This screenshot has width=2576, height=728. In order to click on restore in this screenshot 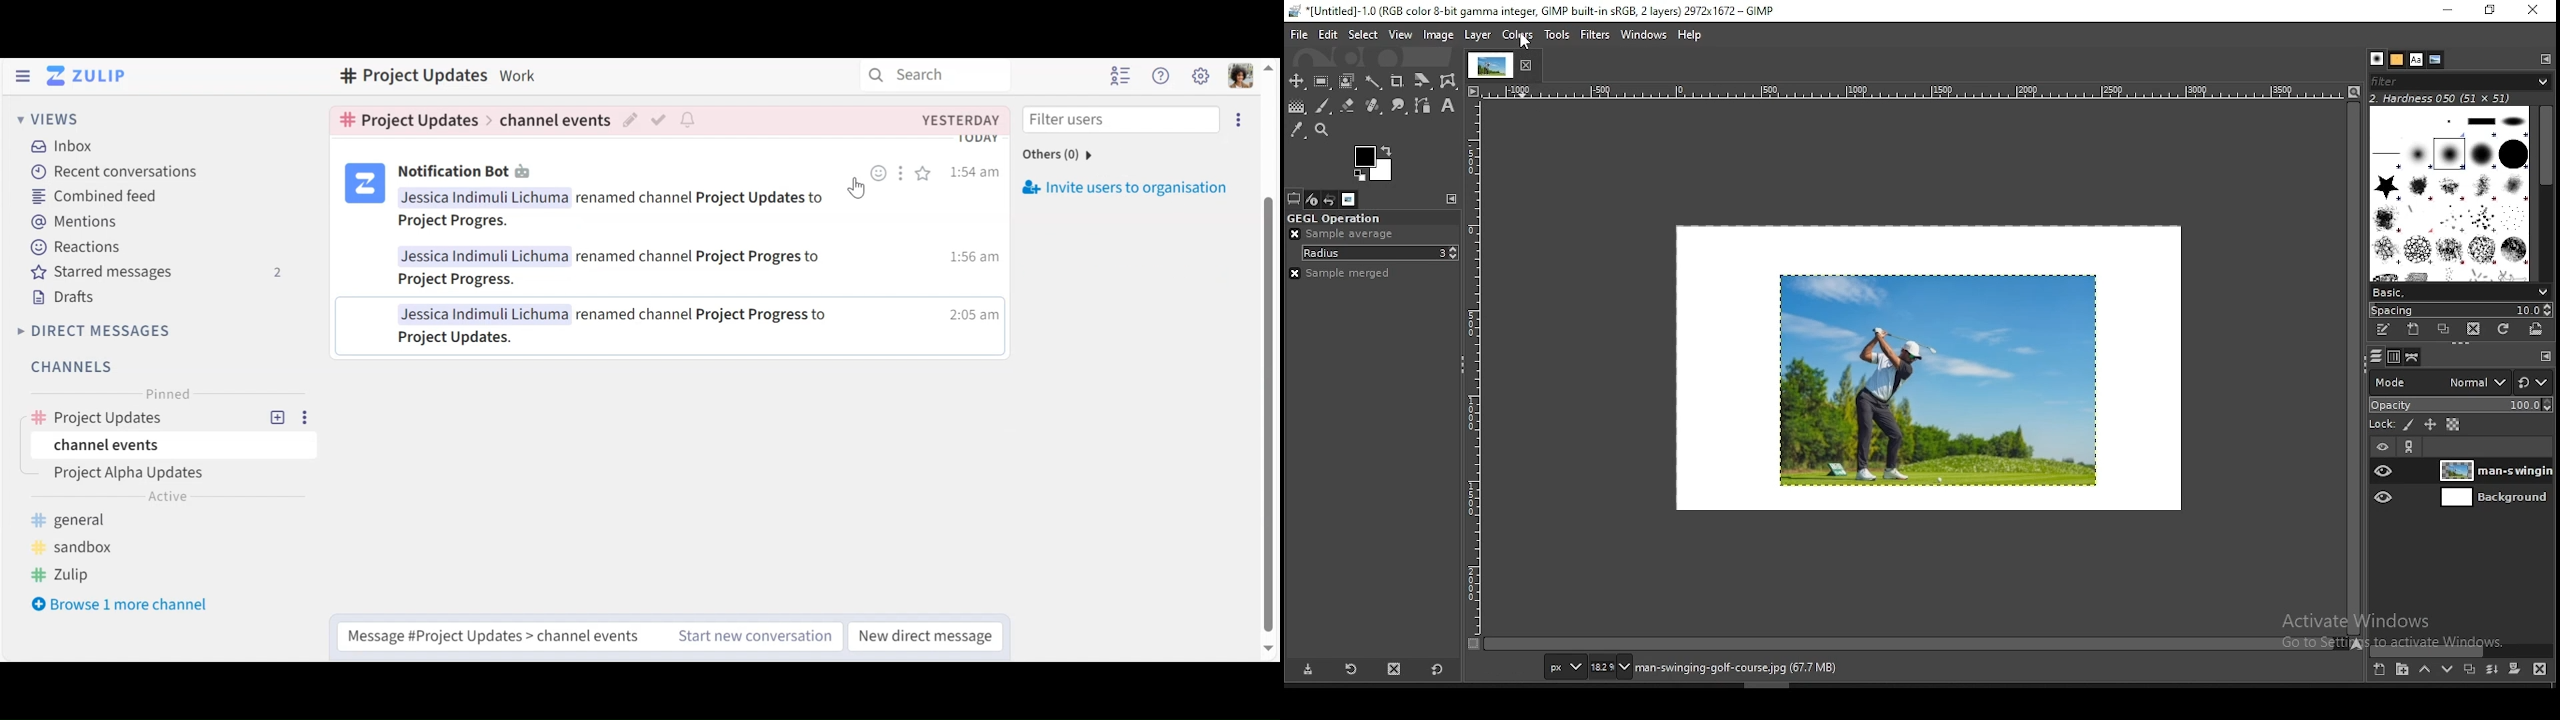, I will do `click(2492, 12)`.